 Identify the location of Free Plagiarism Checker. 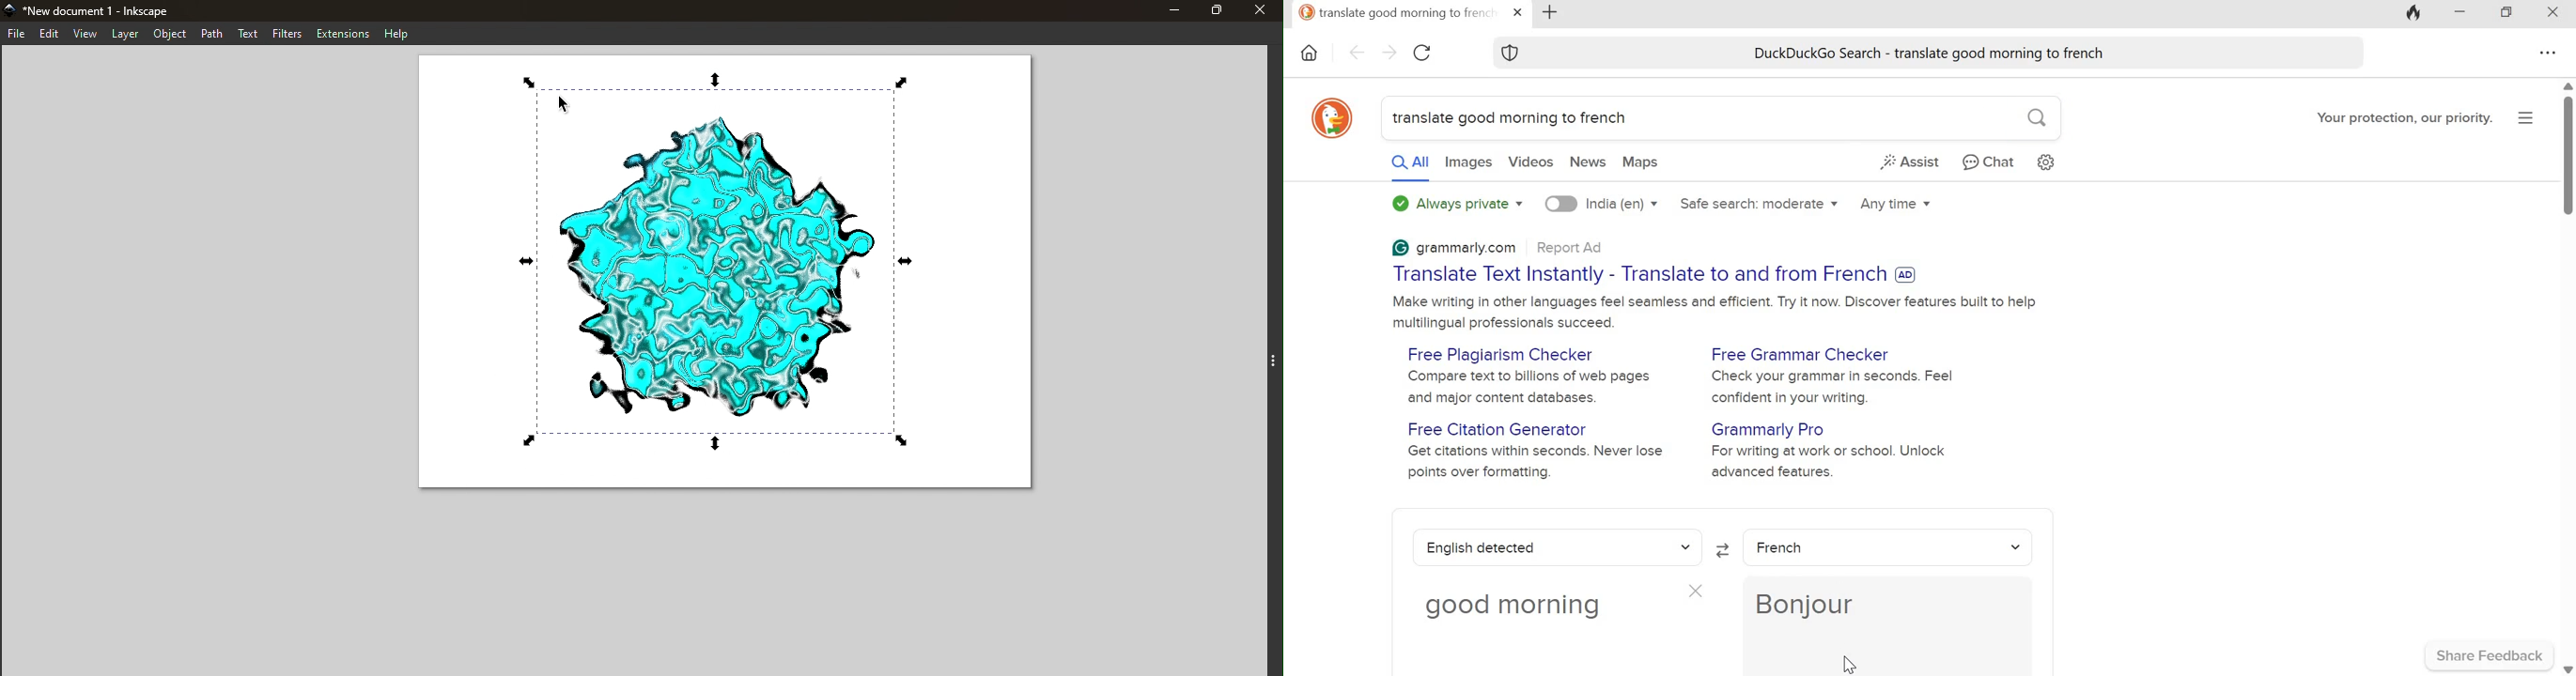
(1503, 354).